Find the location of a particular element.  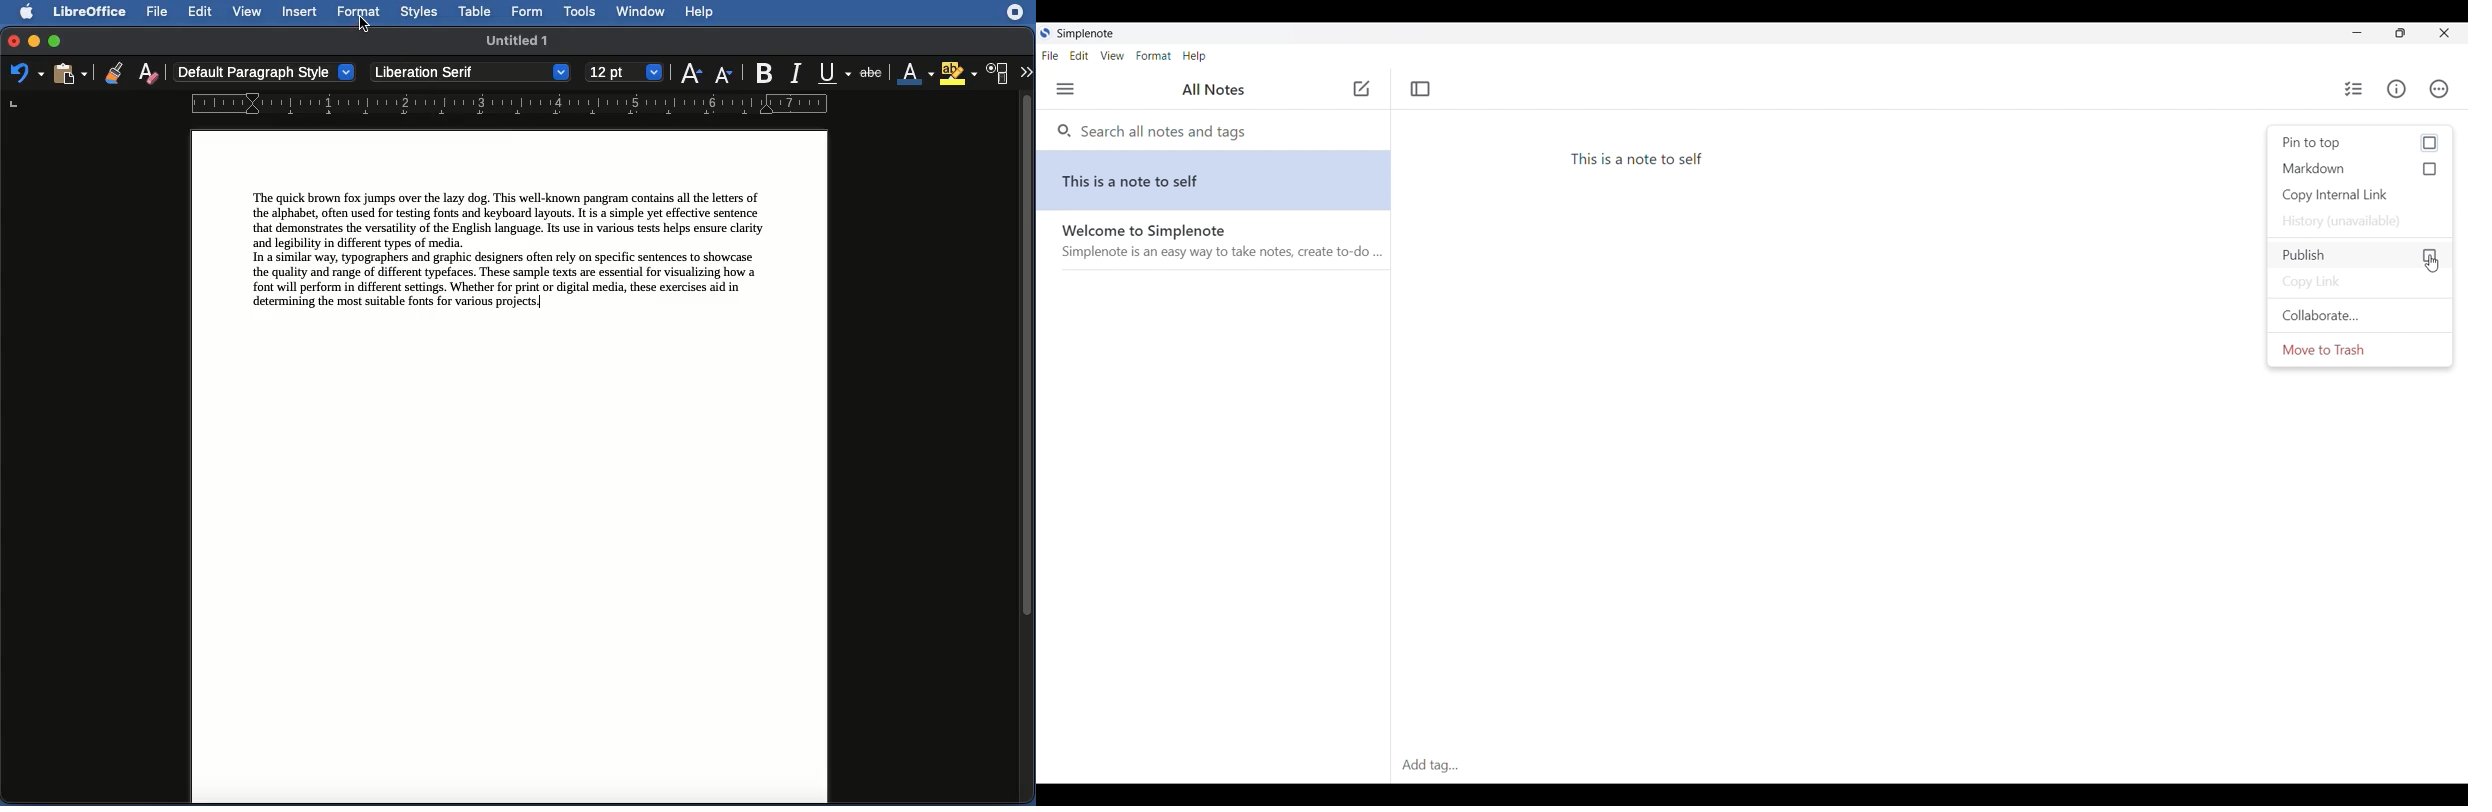

Tools is located at coordinates (581, 12).